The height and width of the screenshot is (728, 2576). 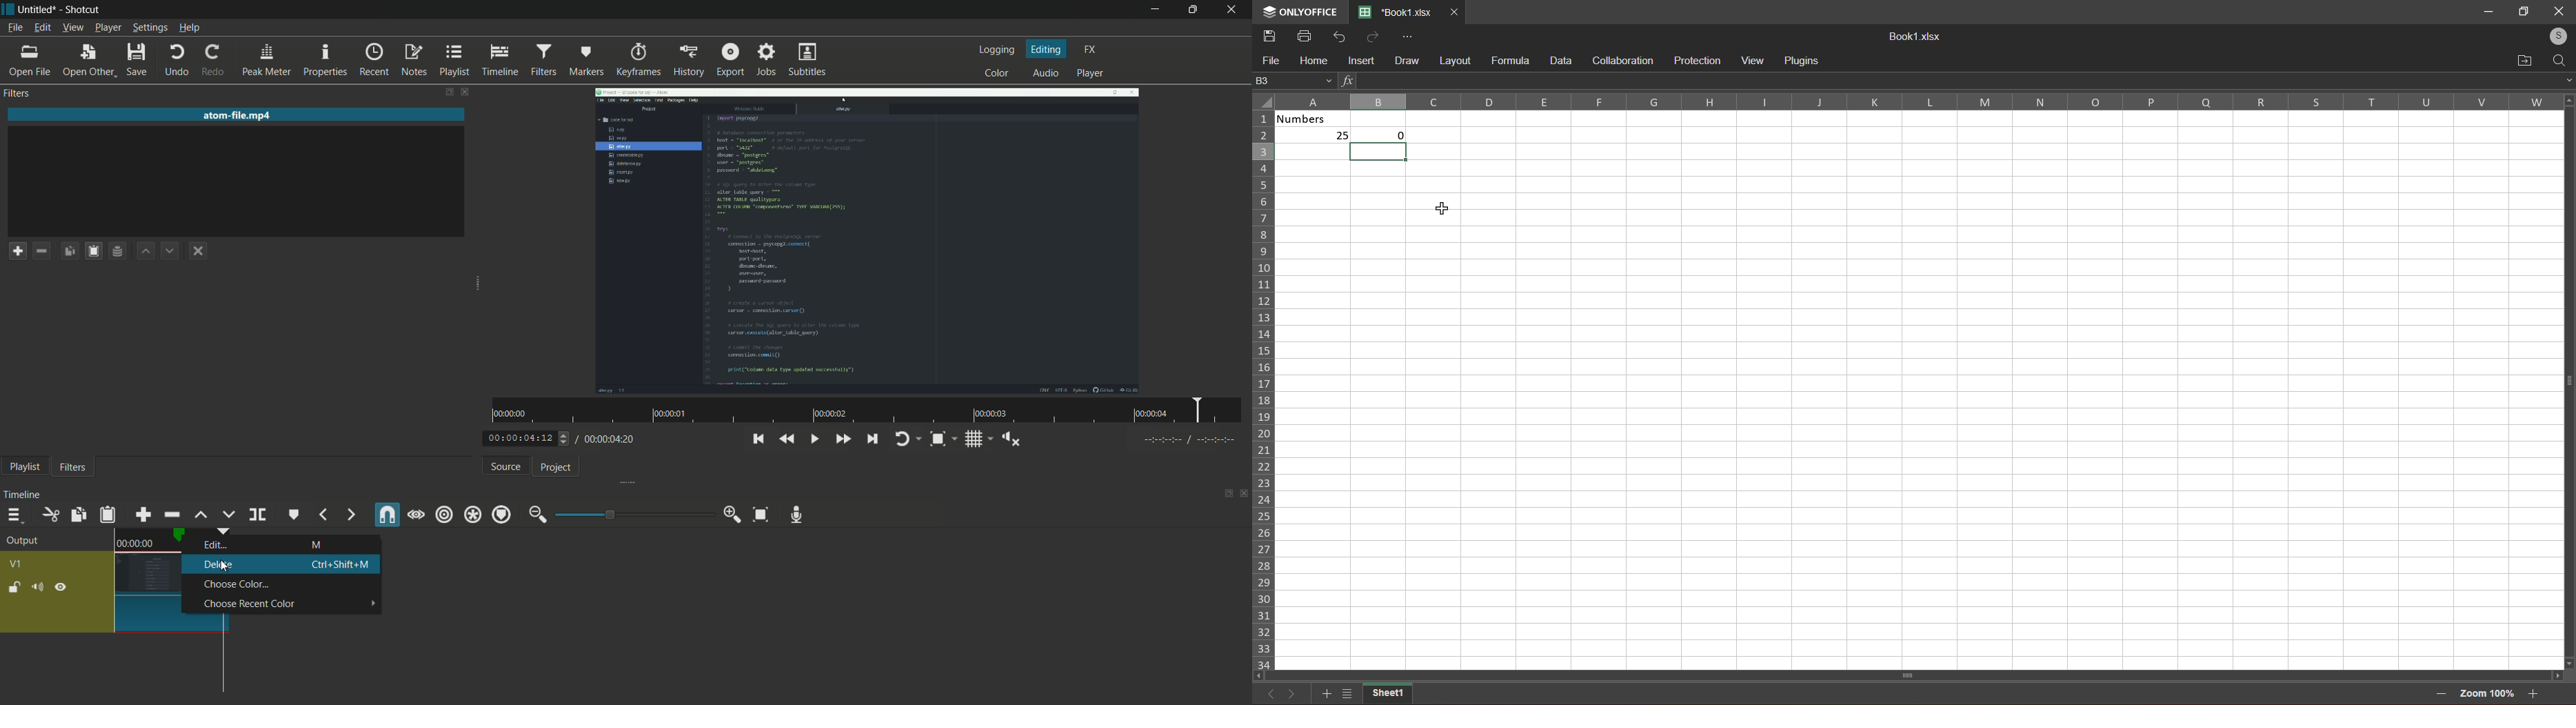 I want to click on close filter, so click(x=468, y=93).